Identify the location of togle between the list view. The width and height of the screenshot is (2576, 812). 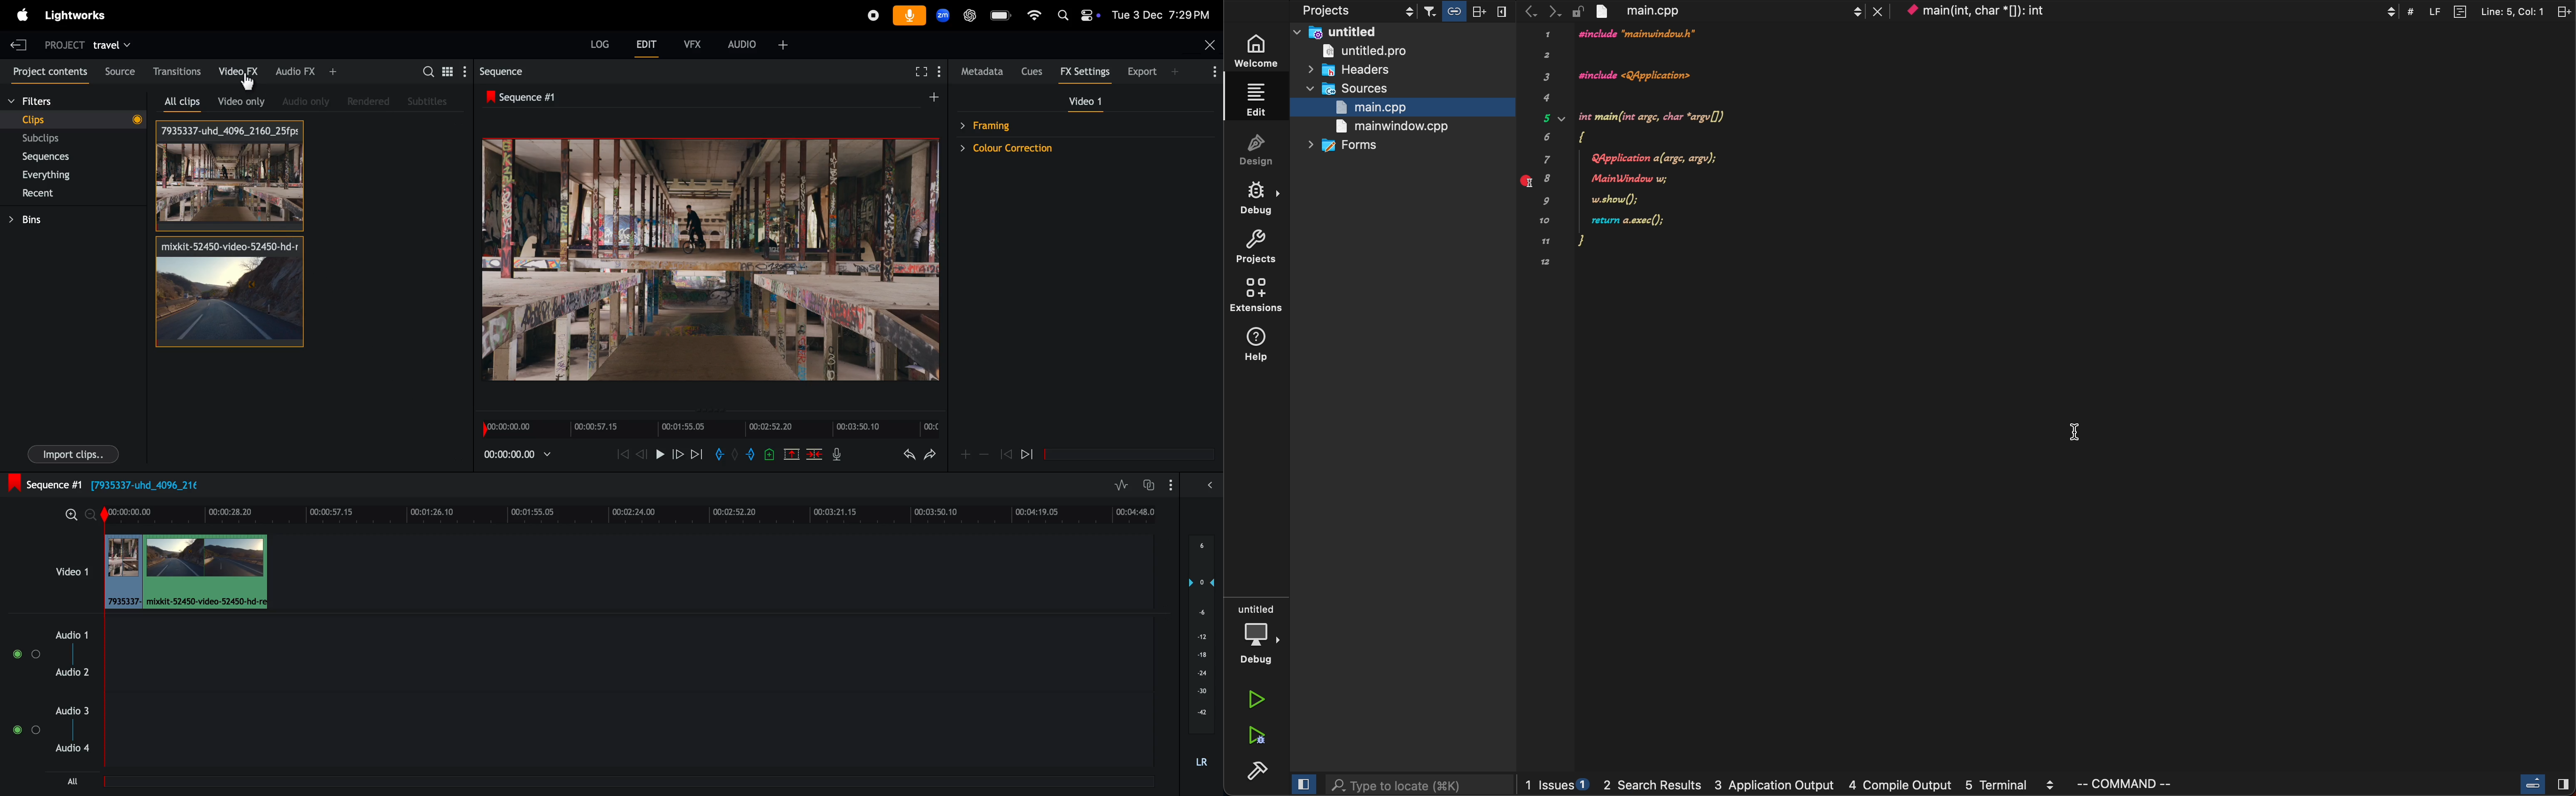
(449, 73).